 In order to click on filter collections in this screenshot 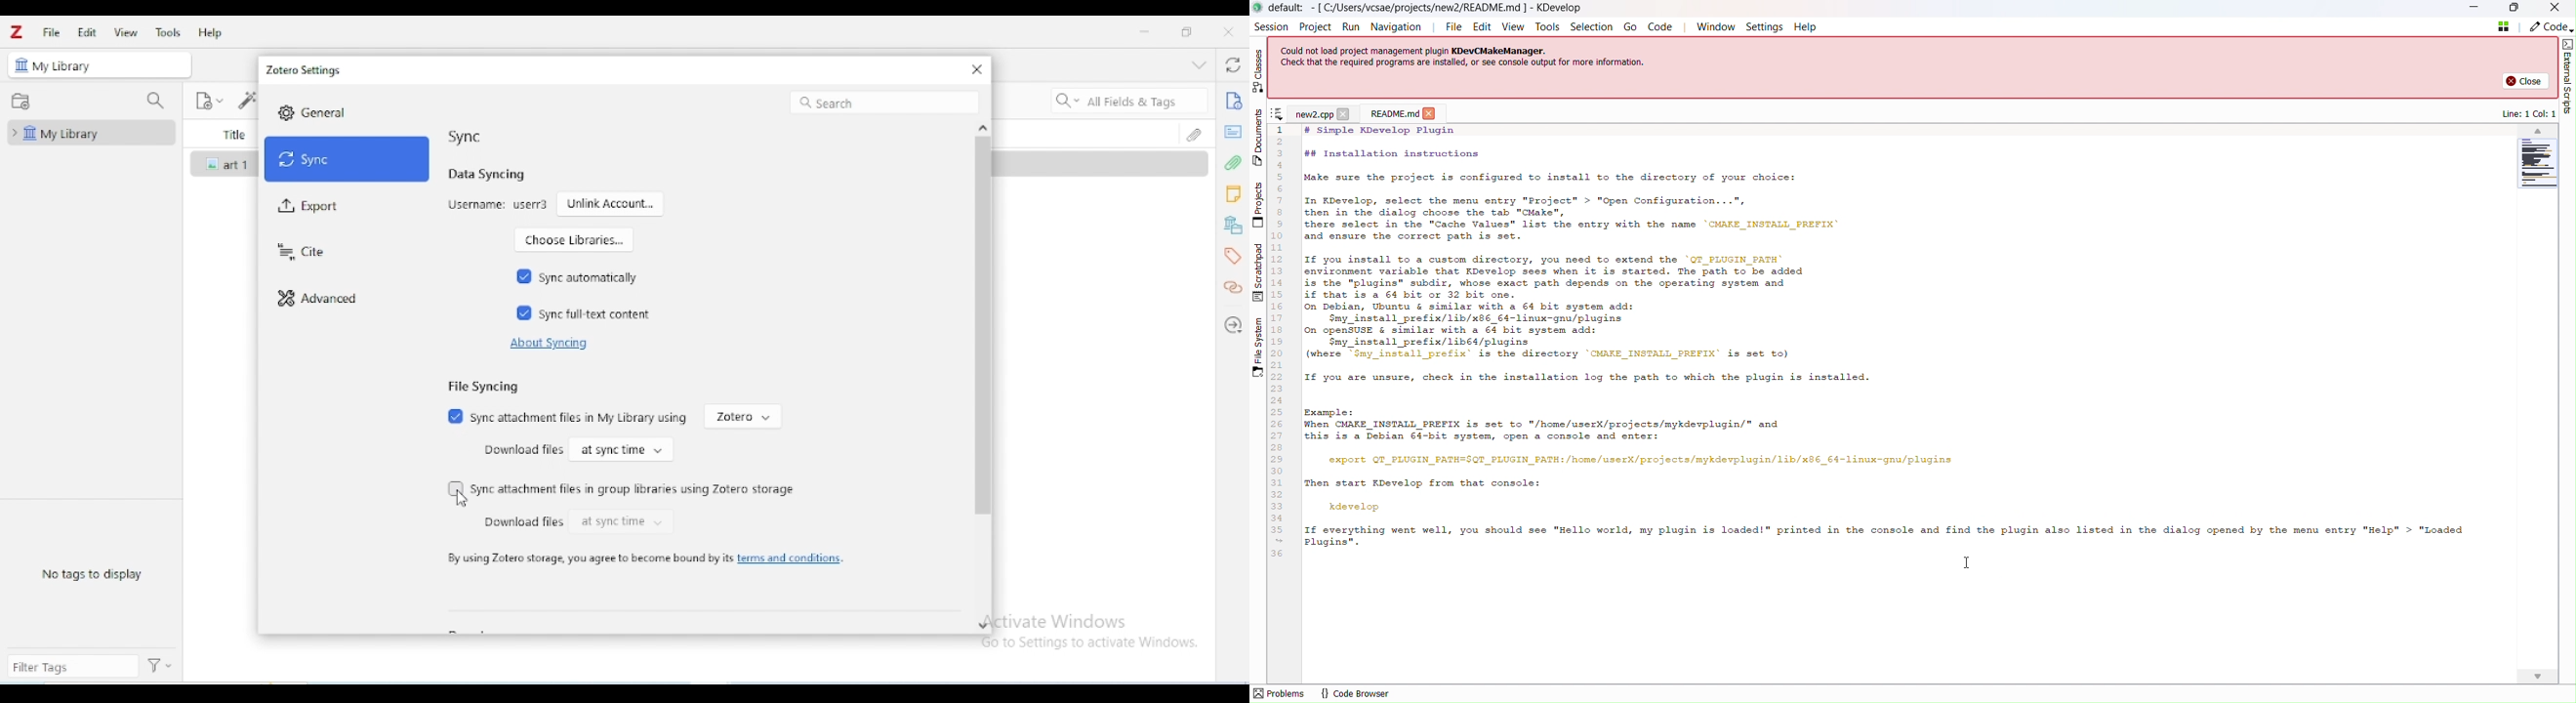, I will do `click(154, 101)`.